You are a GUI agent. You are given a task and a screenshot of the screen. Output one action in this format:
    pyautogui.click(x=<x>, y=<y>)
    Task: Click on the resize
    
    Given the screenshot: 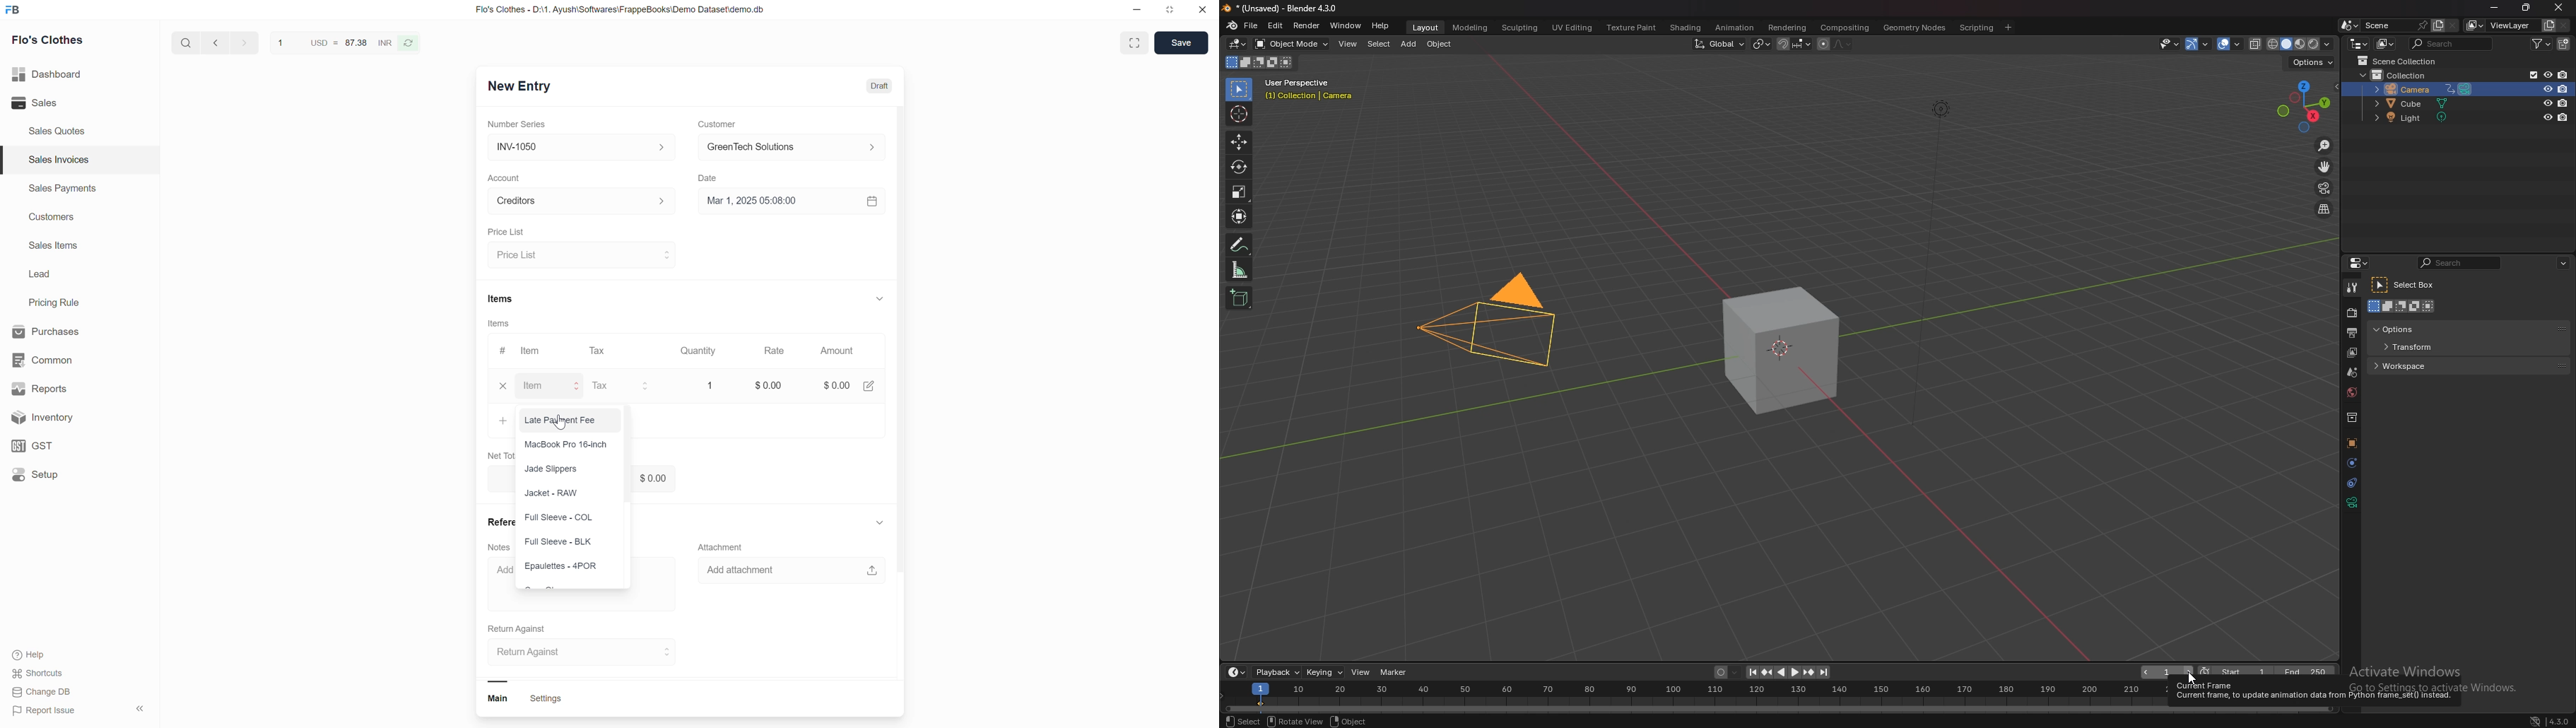 What is the action you would take?
    pyautogui.click(x=2529, y=9)
    